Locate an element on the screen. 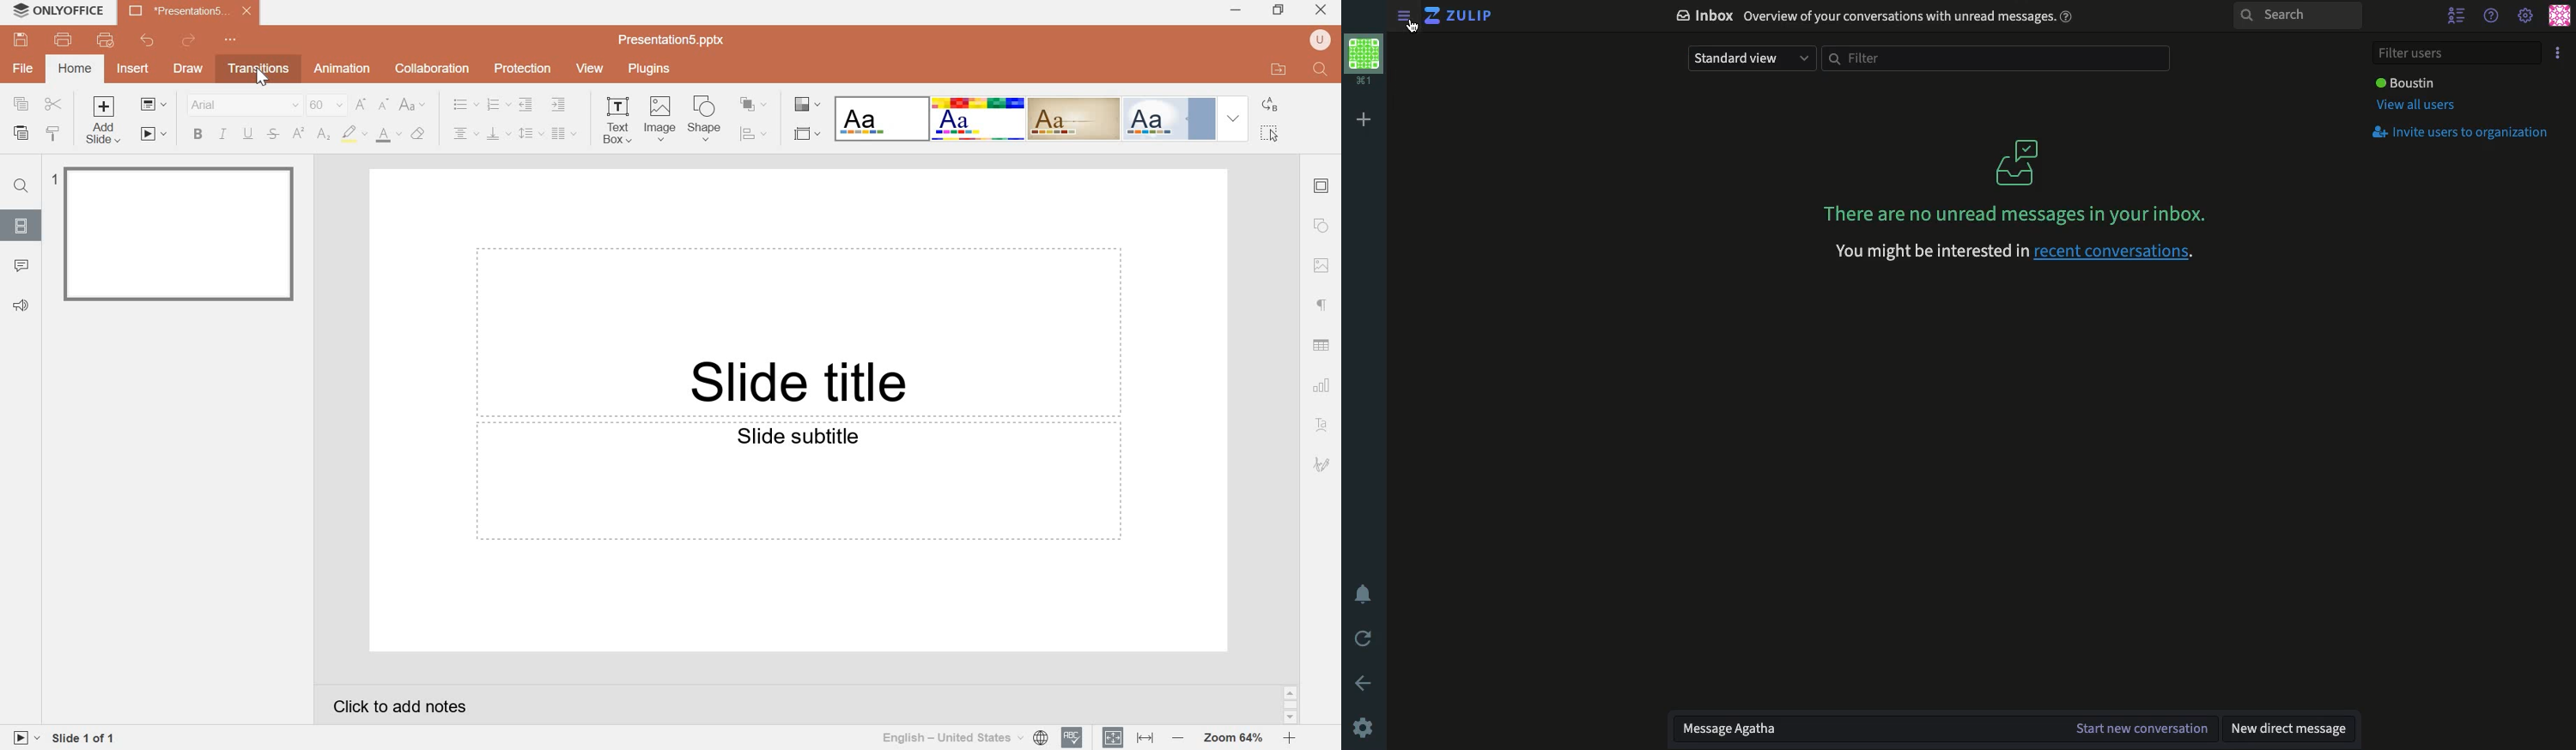 Image resolution: width=2576 pixels, height=756 pixels. Profile is located at coordinates (2562, 18).